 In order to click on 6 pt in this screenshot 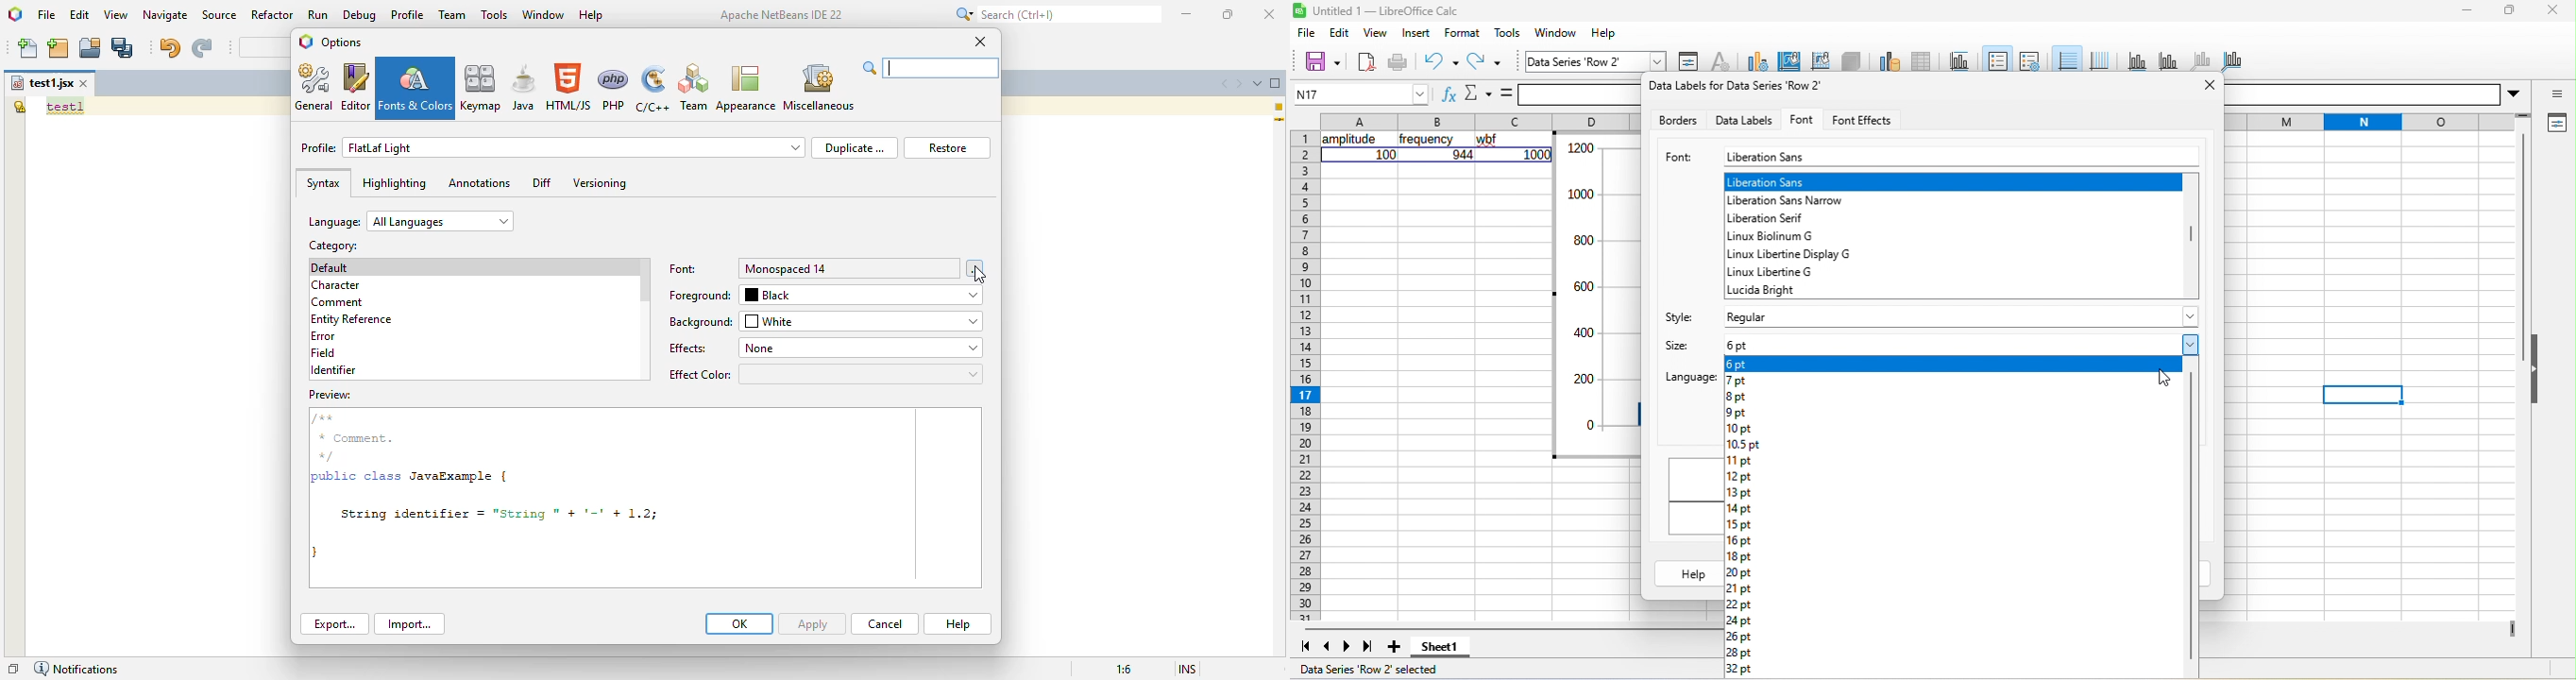, I will do `click(1952, 347)`.